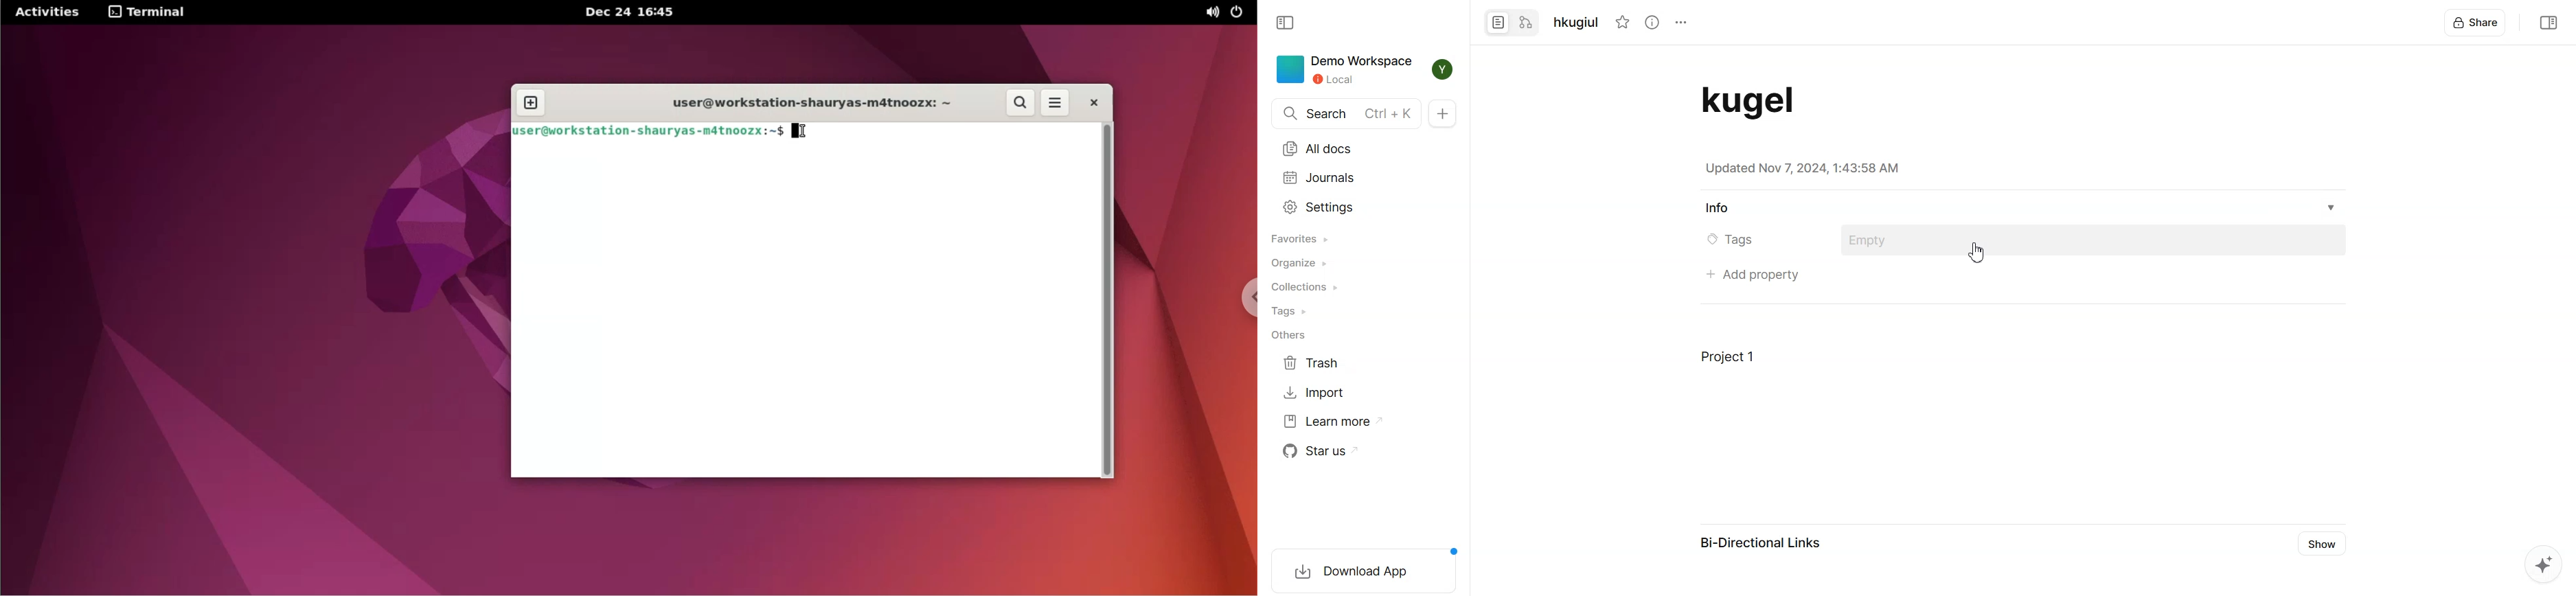 The width and height of the screenshot is (2576, 616). What do you see at coordinates (1877, 240) in the screenshot?
I see `Empty` at bounding box center [1877, 240].